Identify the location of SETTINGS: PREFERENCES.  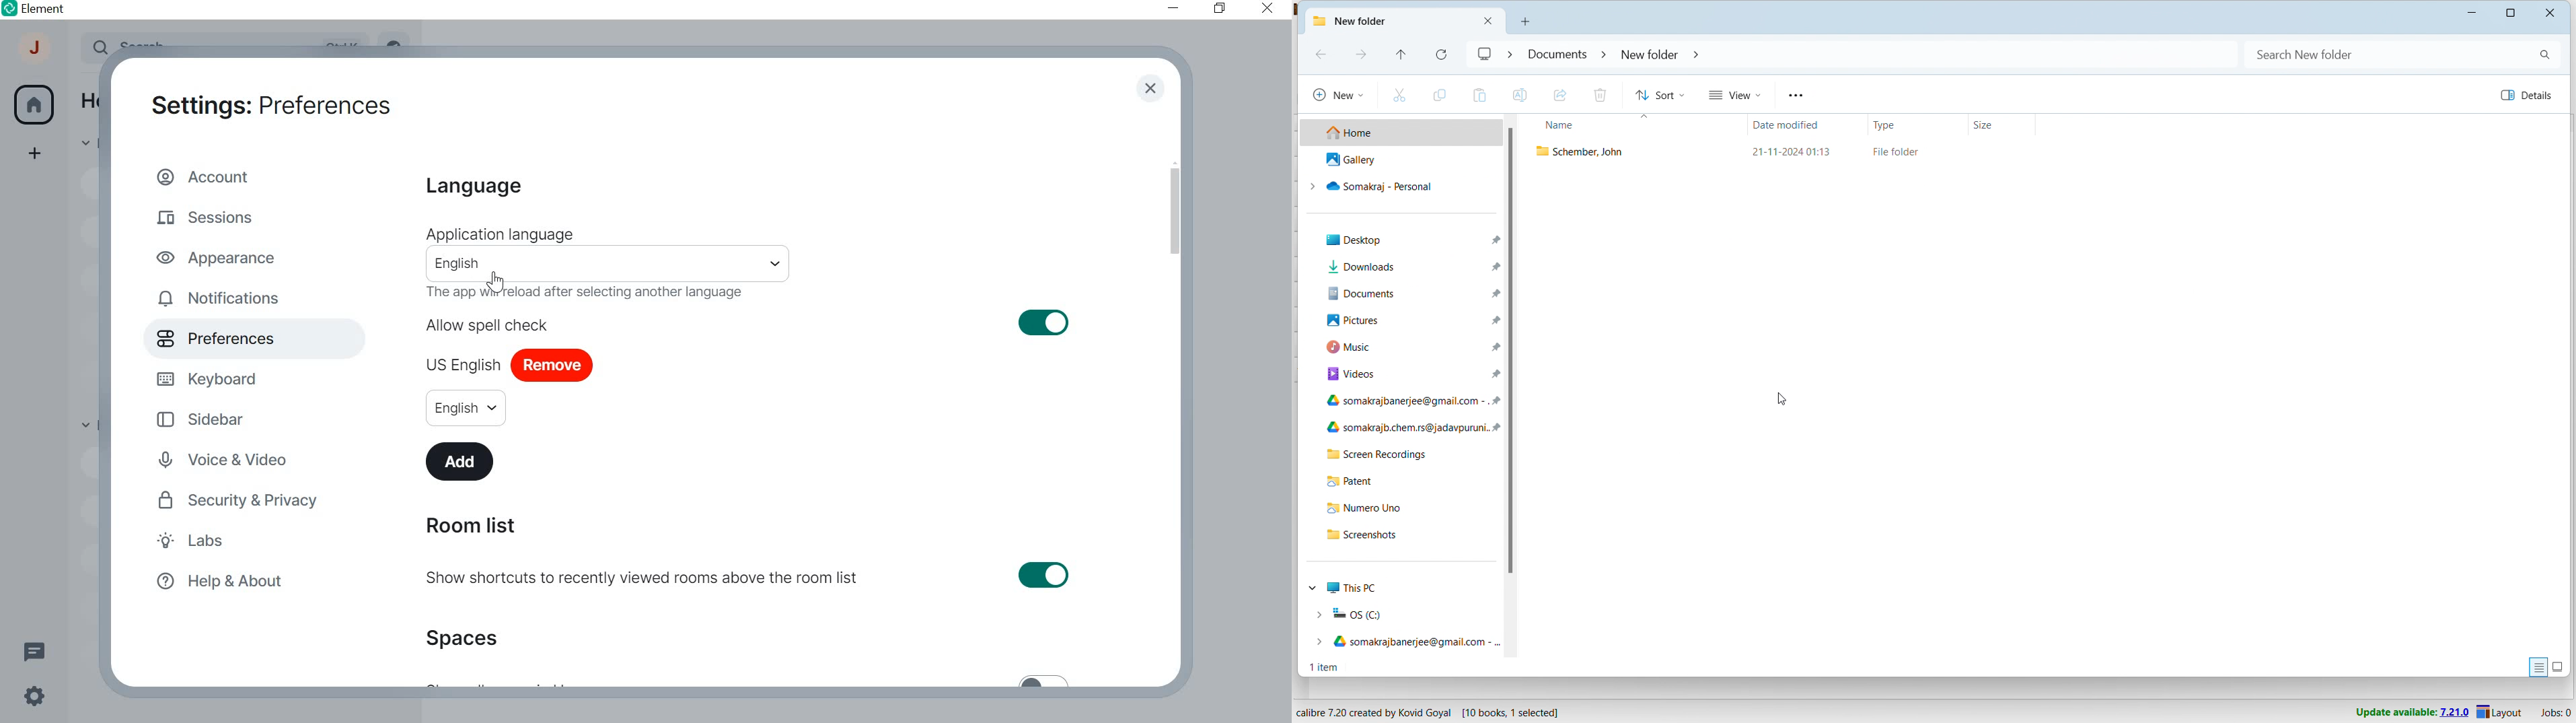
(270, 103).